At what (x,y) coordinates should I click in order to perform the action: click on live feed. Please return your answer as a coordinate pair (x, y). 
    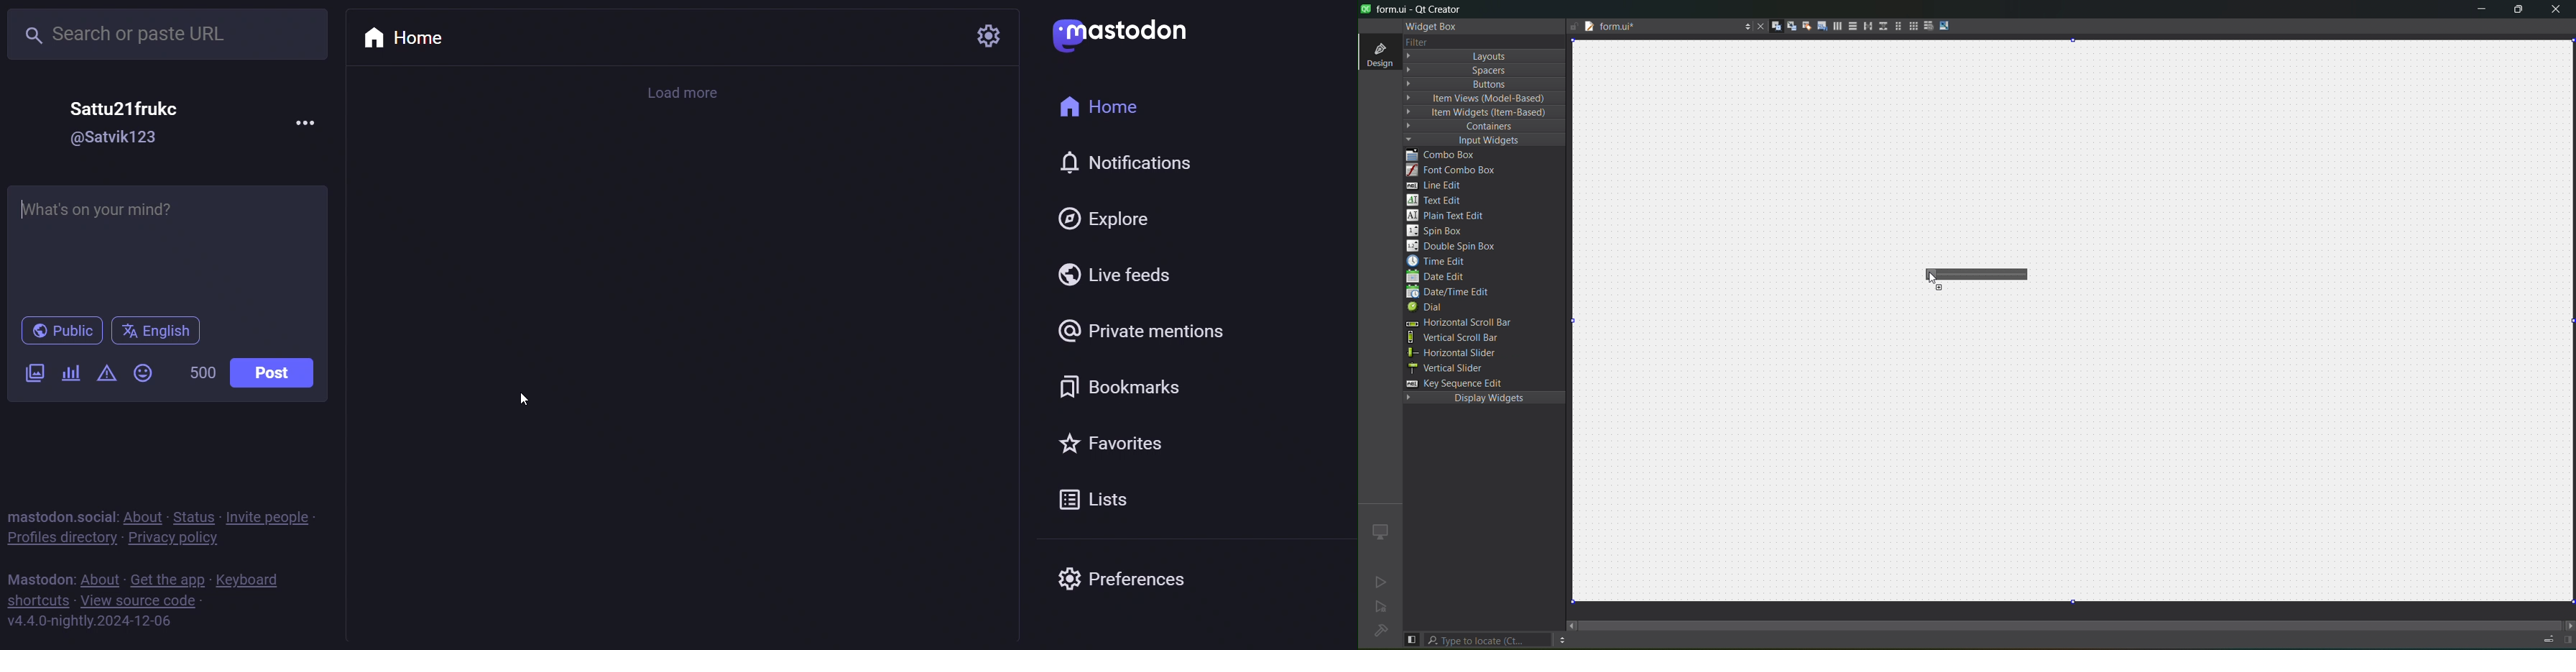
    Looking at the image, I should click on (1111, 276).